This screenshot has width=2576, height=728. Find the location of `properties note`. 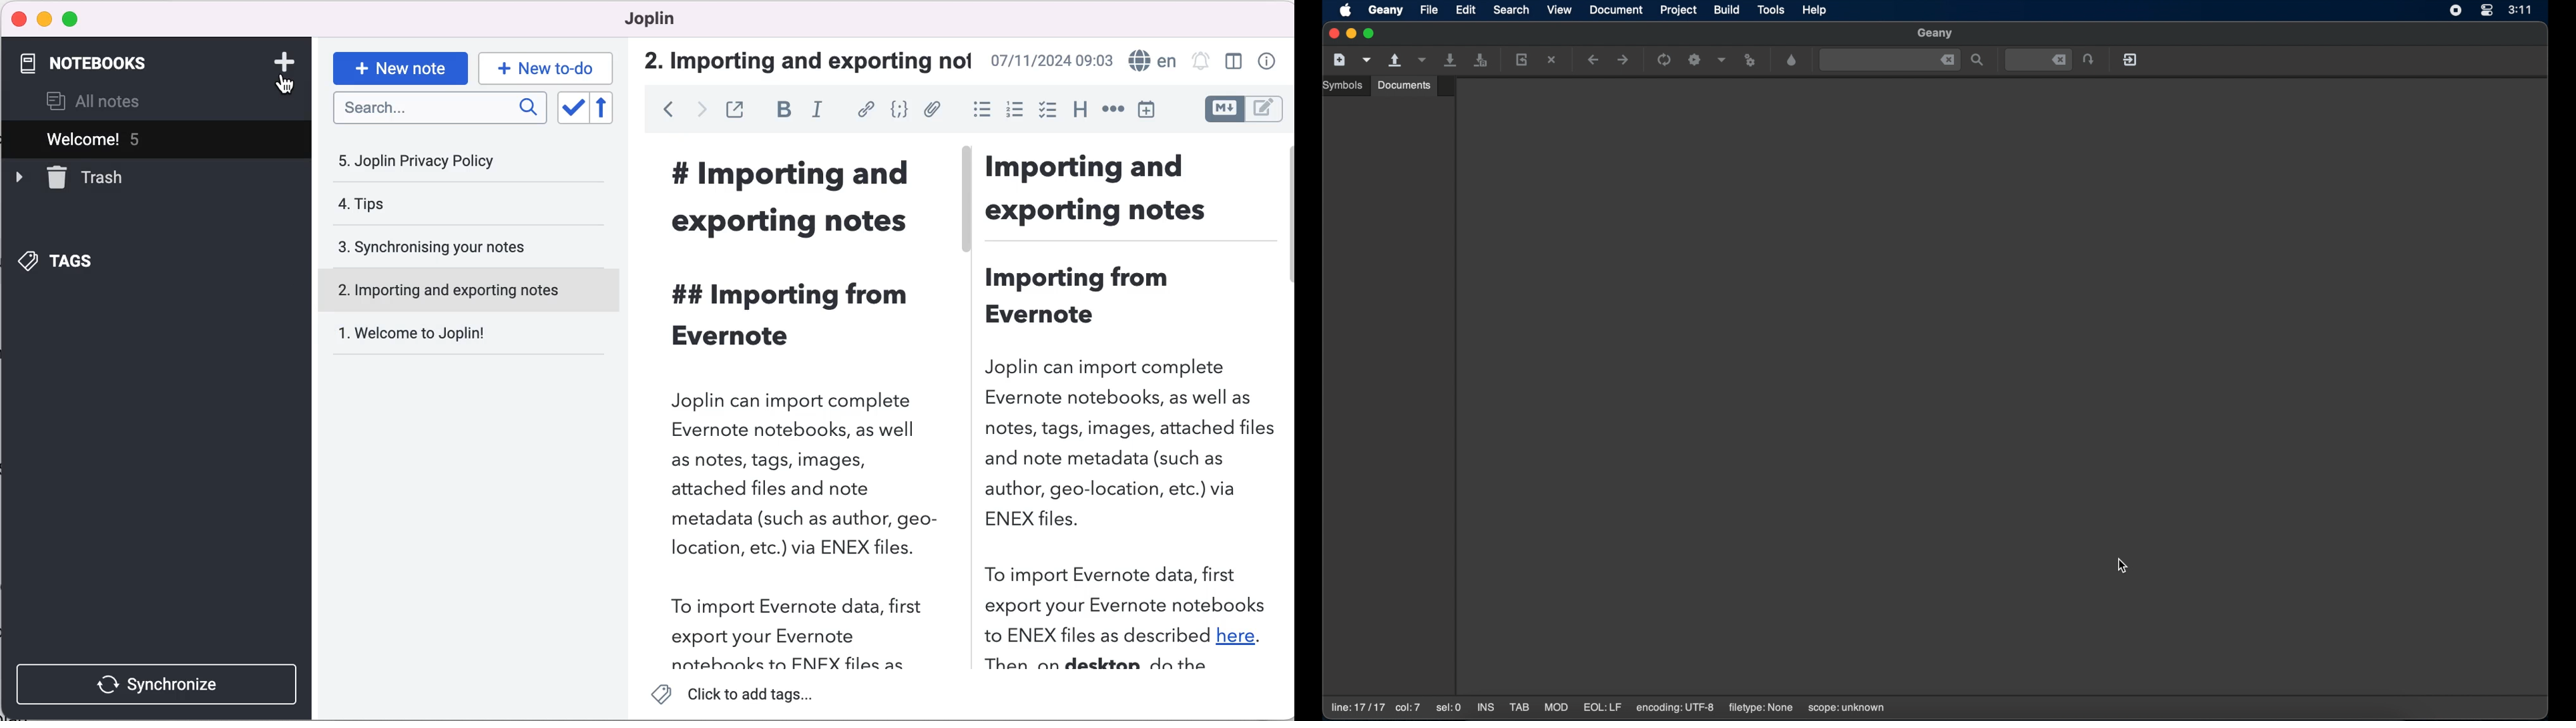

properties note is located at coordinates (1270, 61).